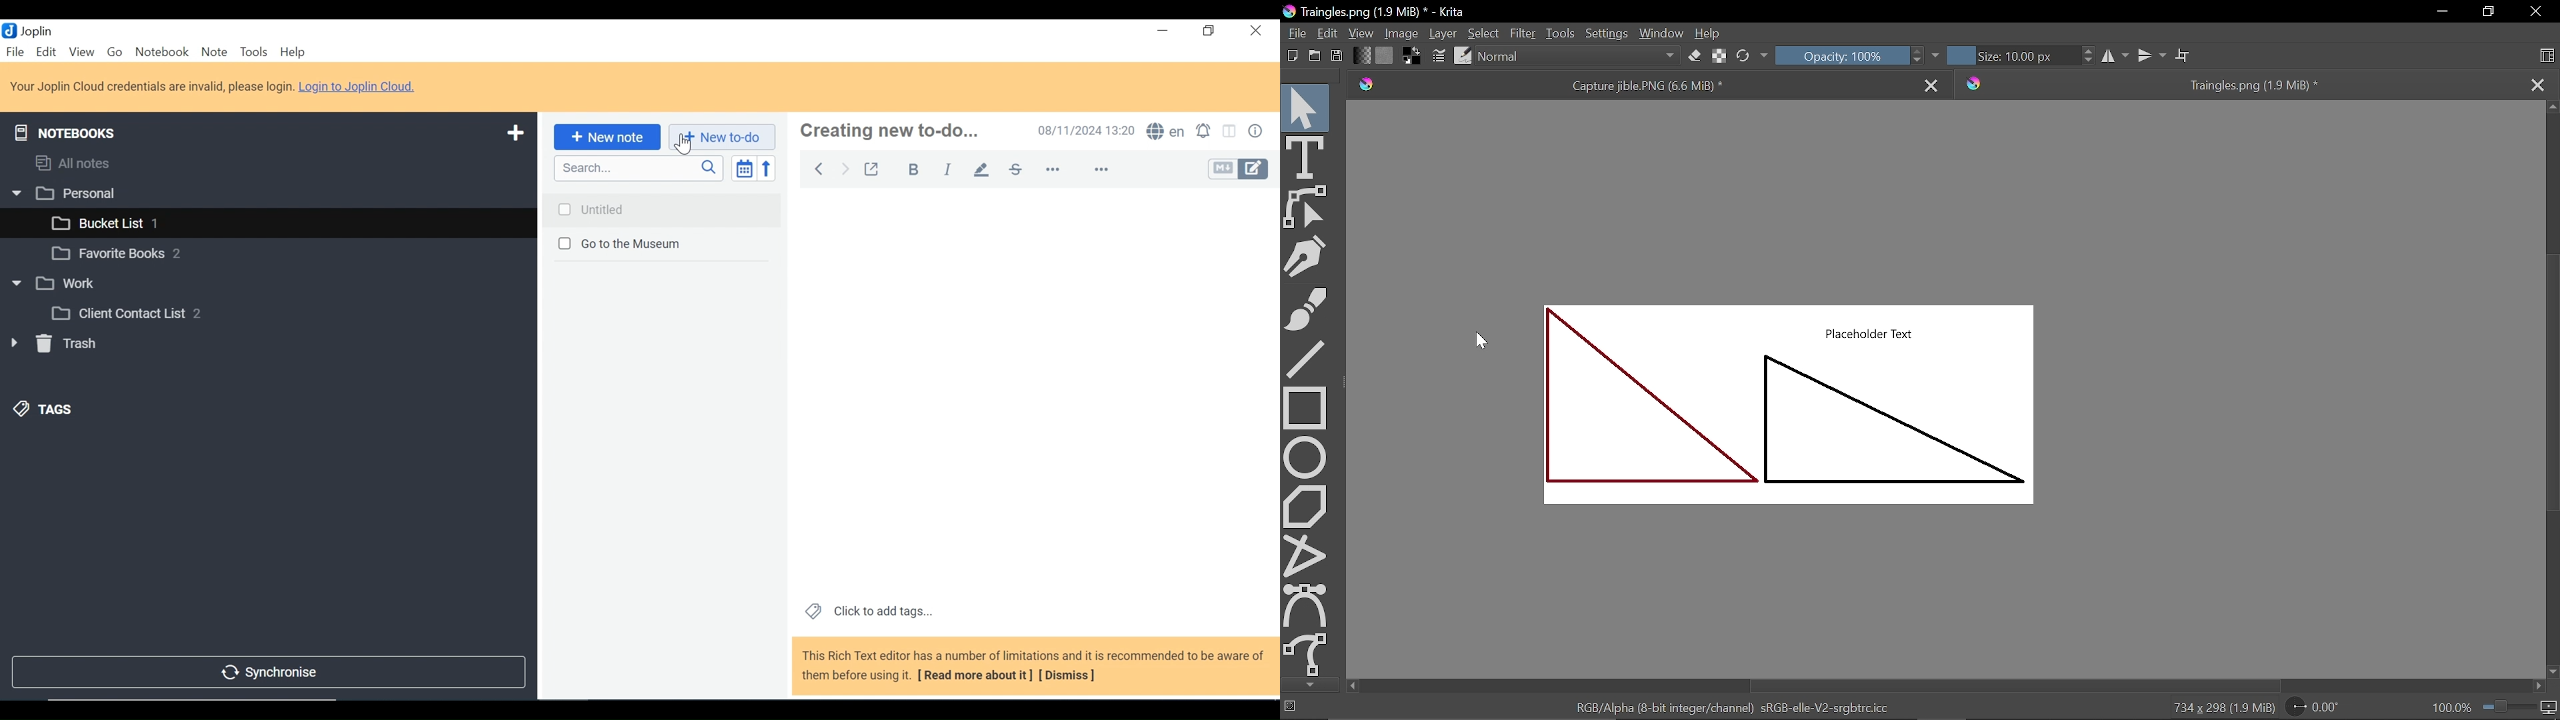 This screenshot has width=2576, height=728. What do you see at coordinates (1257, 131) in the screenshot?
I see `Note Properties` at bounding box center [1257, 131].